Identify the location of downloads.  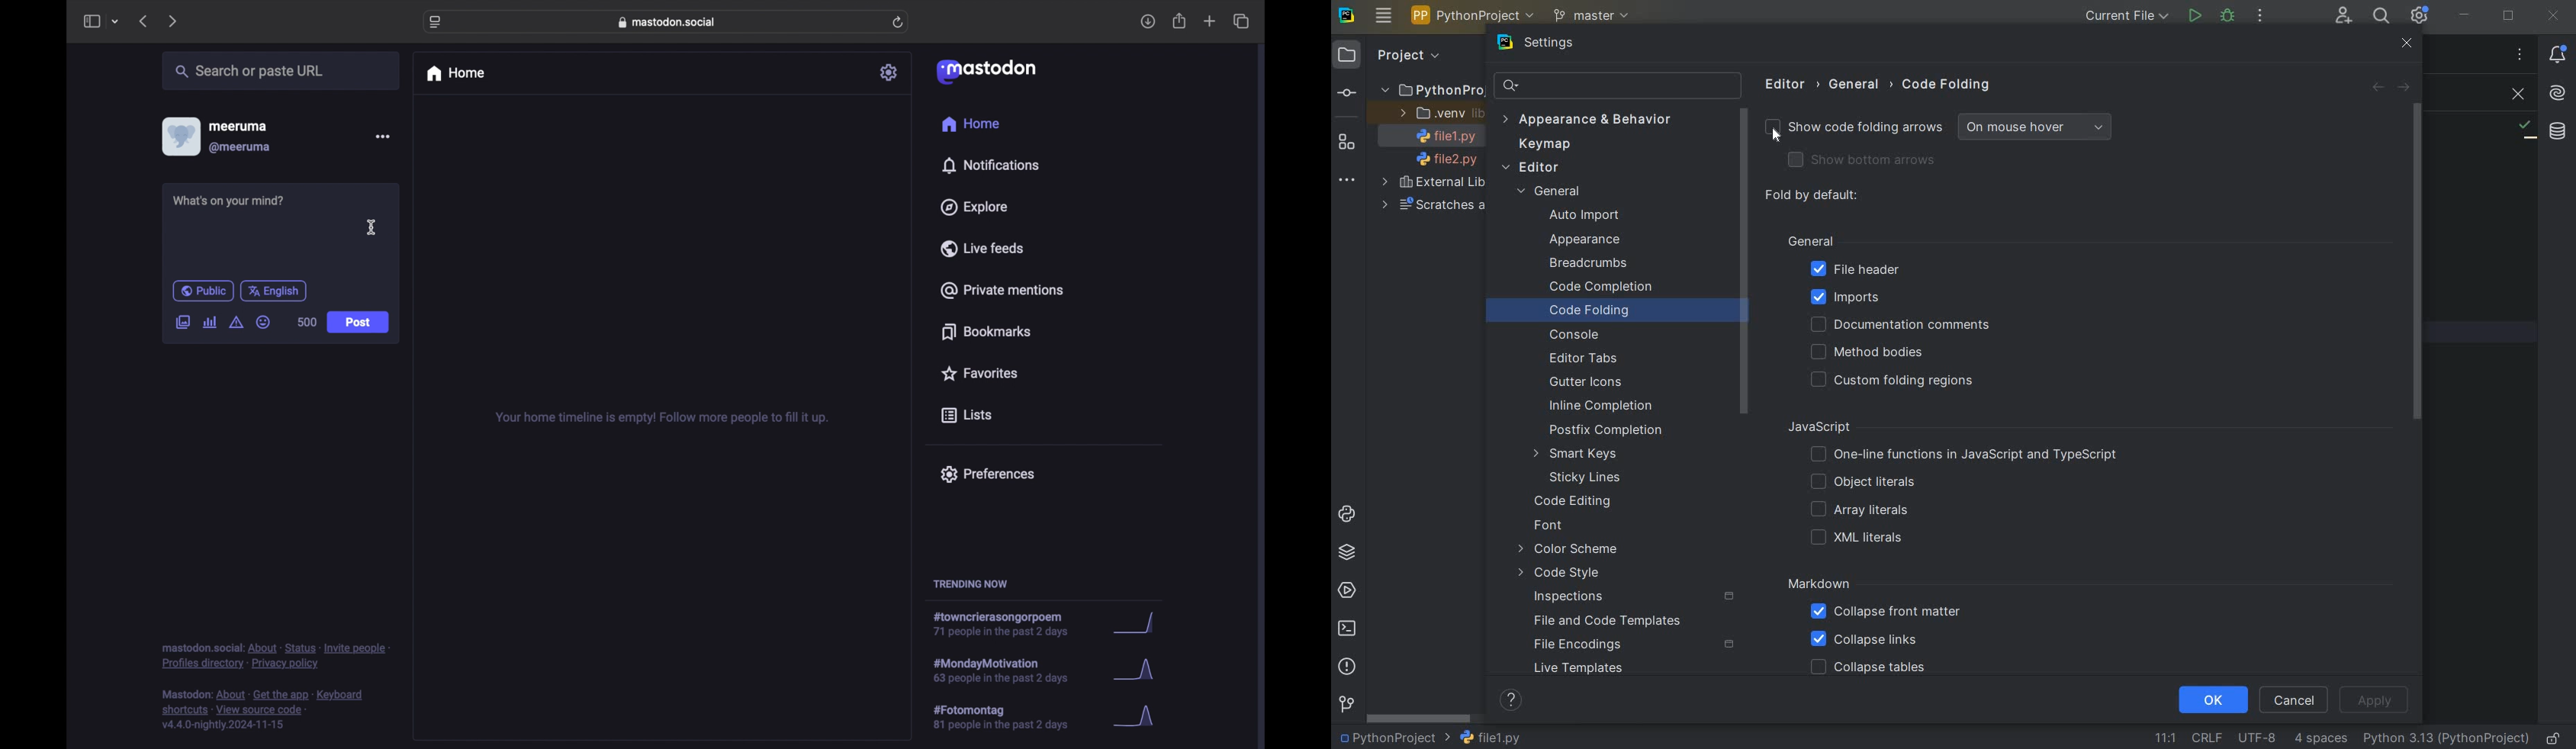
(1148, 21).